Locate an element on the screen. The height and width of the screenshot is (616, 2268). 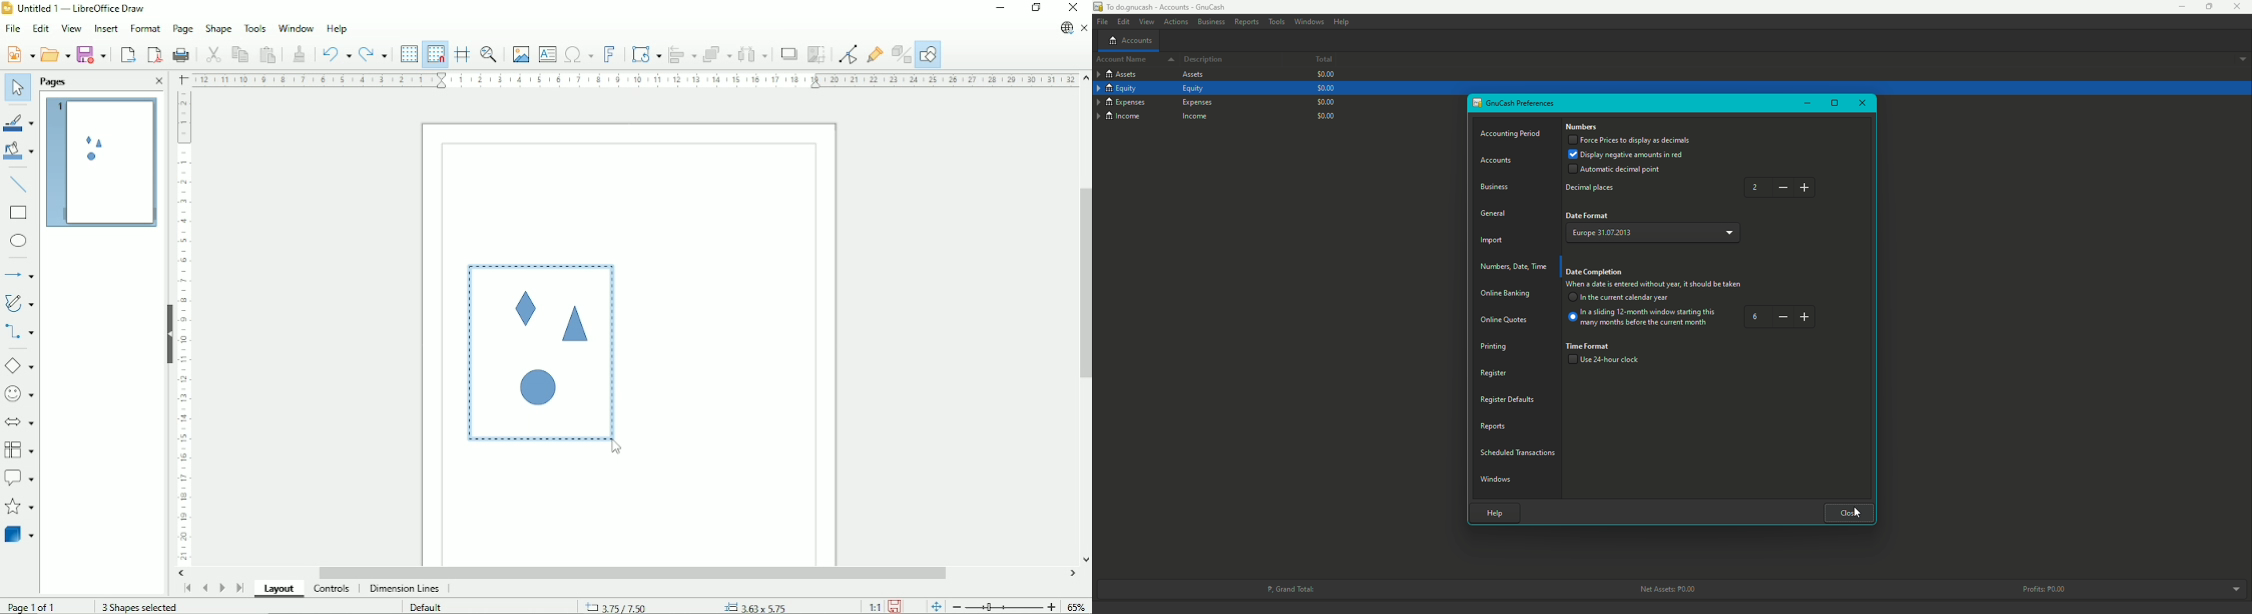
Save is located at coordinates (94, 53).